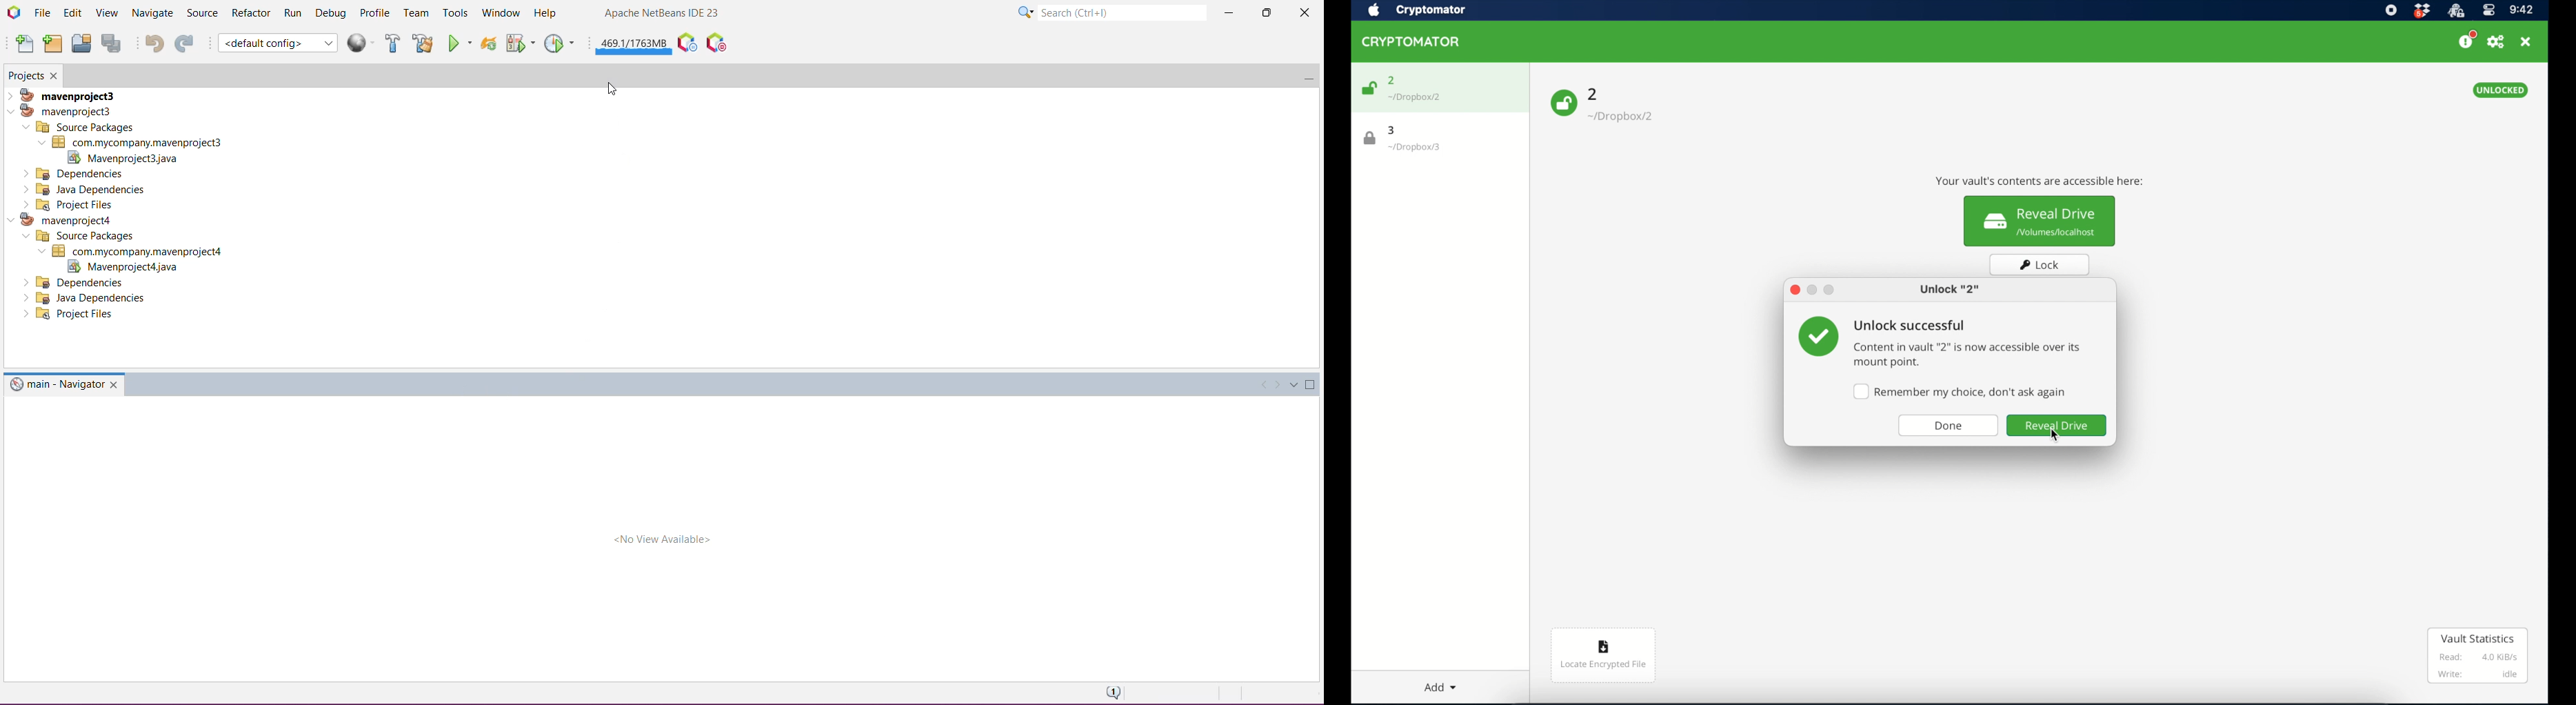 Image resolution: width=2576 pixels, height=728 pixels. I want to click on lock icon, so click(1370, 138).